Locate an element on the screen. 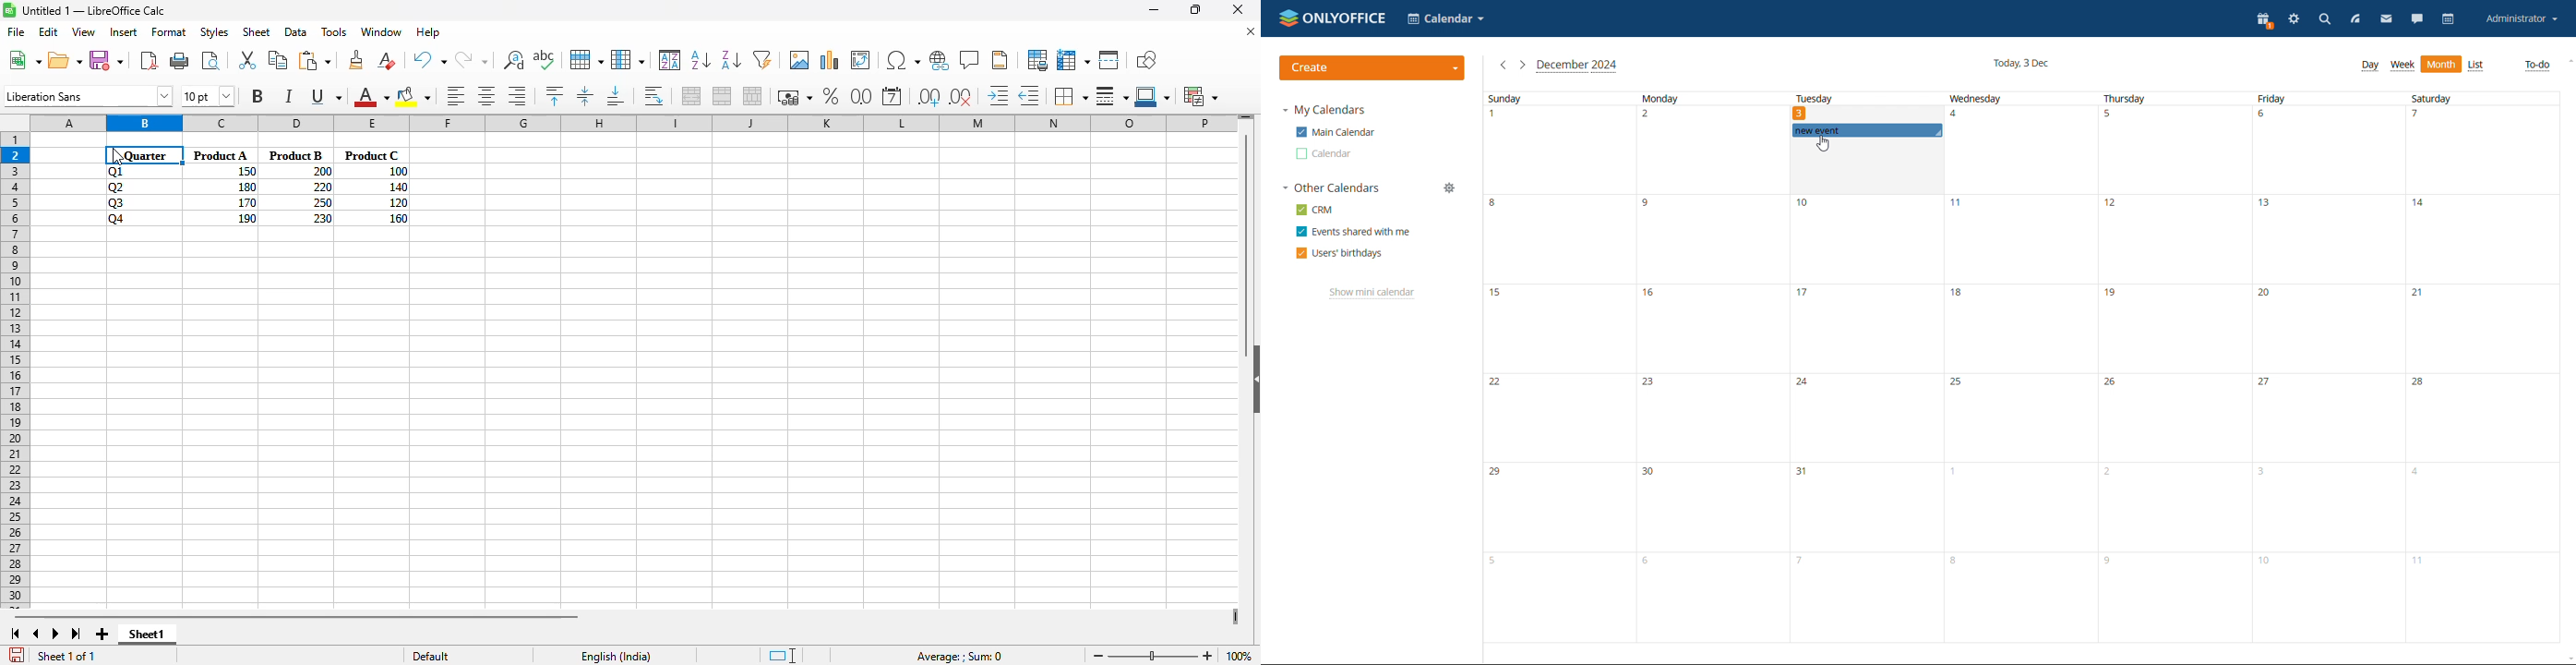 This screenshot has width=2576, height=672. tools is located at coordinates (333, 31).